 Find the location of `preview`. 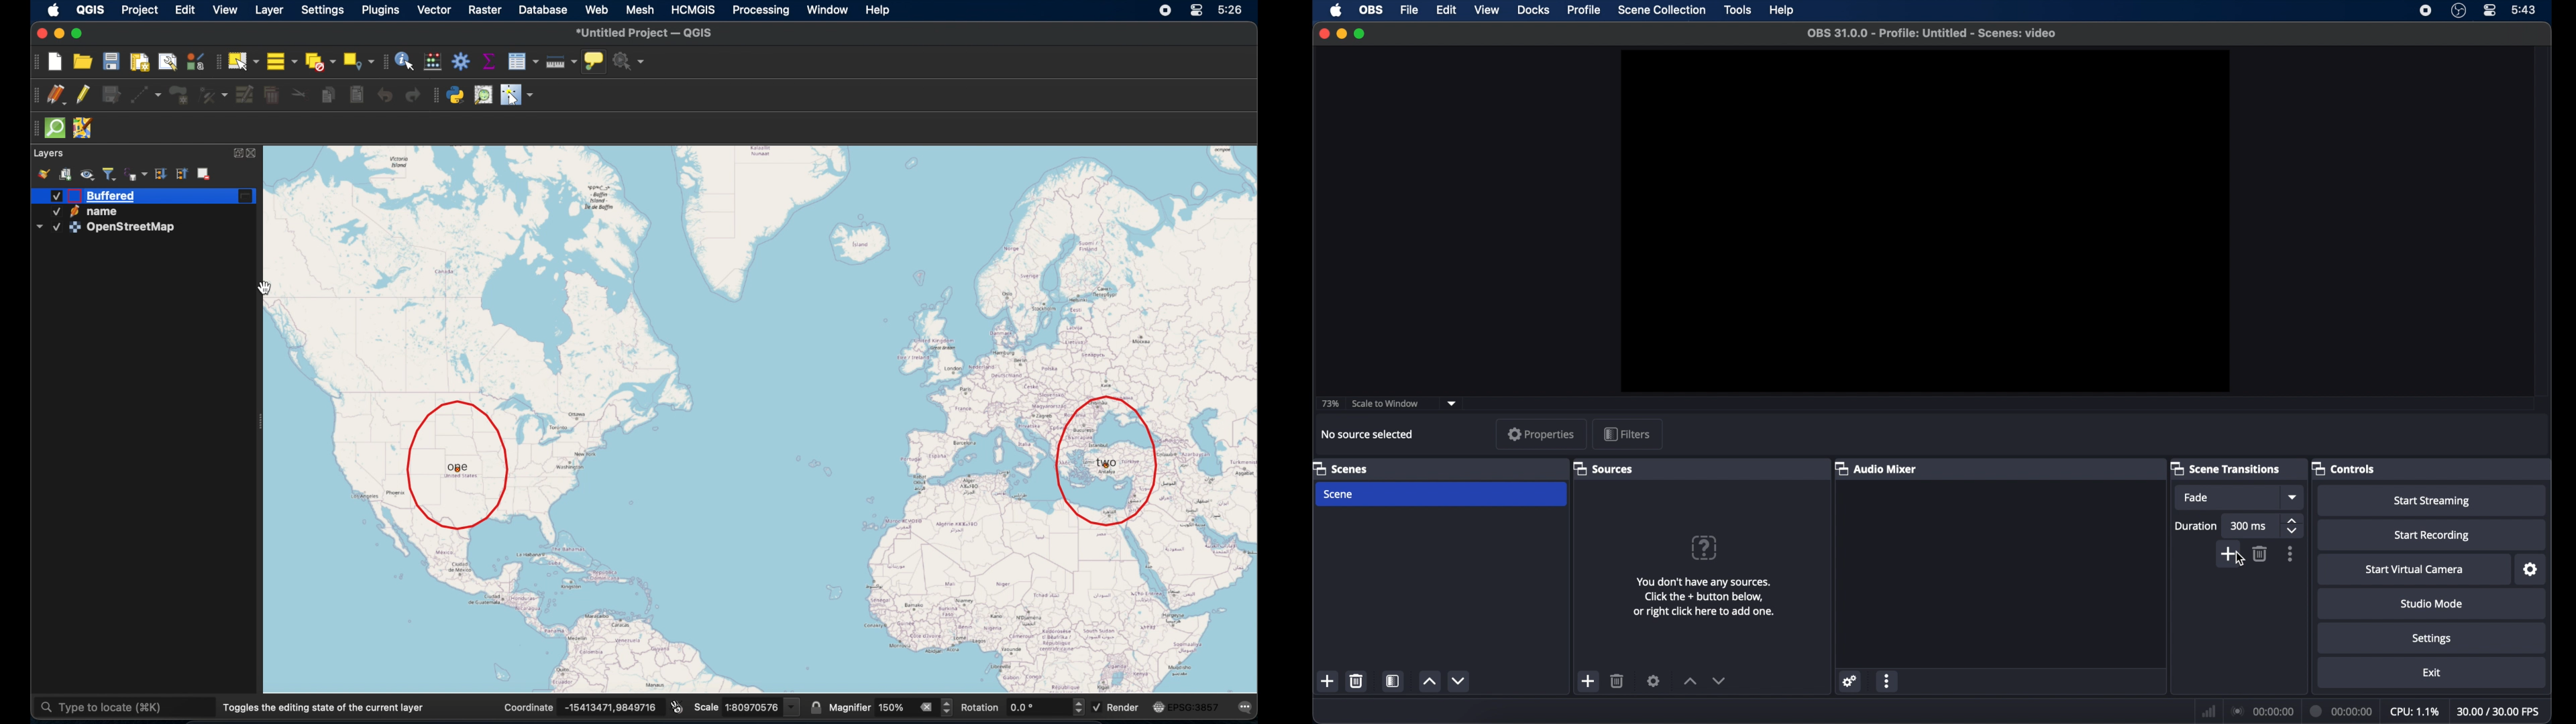

preview is located at coordinates (1927, 222).